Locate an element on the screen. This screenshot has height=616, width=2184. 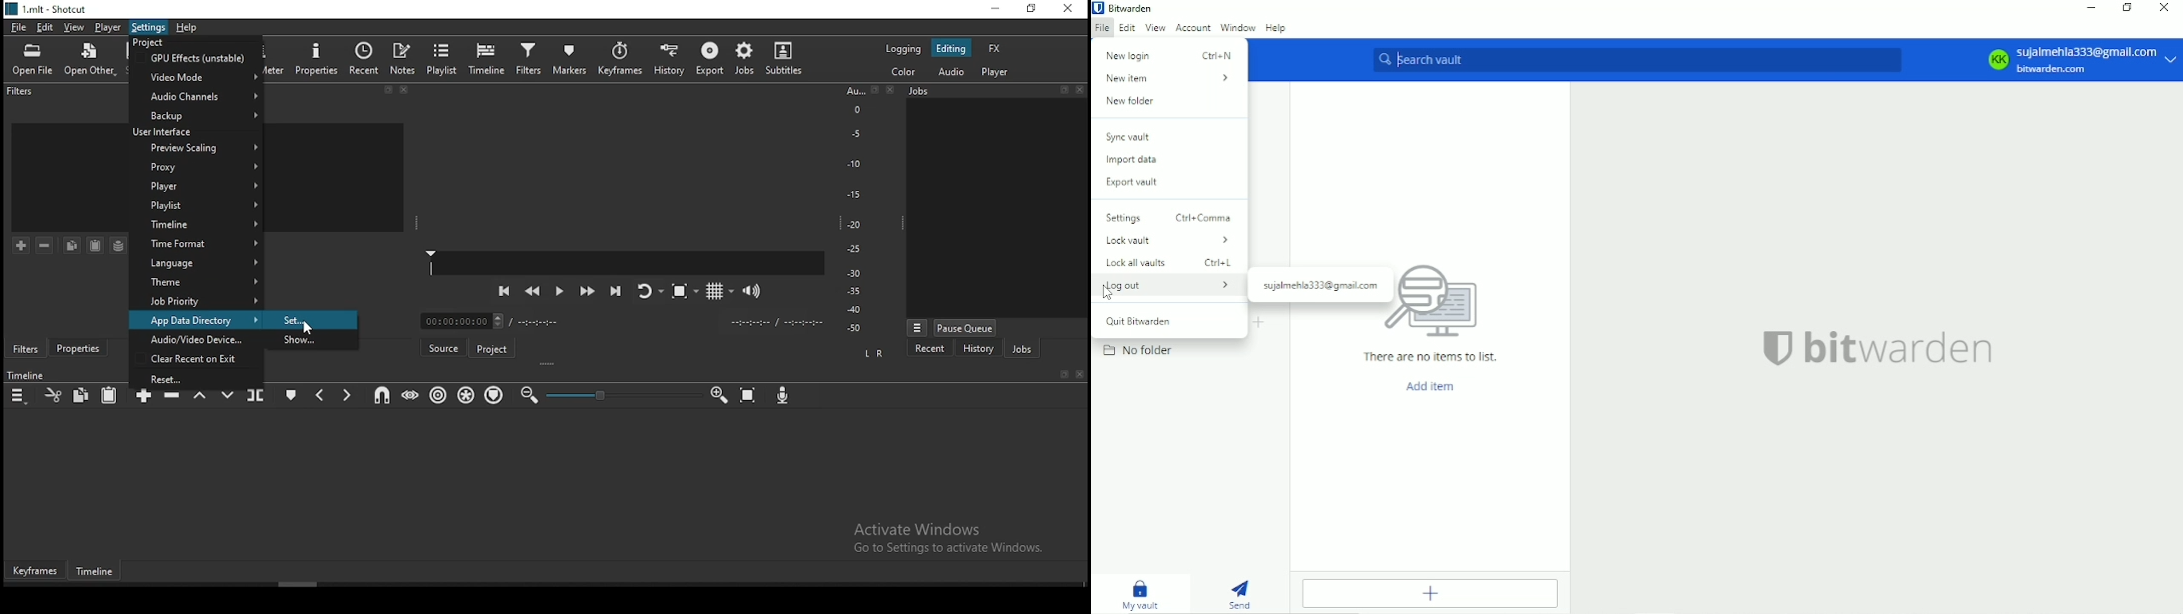
Help is located at coordinates (1276, 28).